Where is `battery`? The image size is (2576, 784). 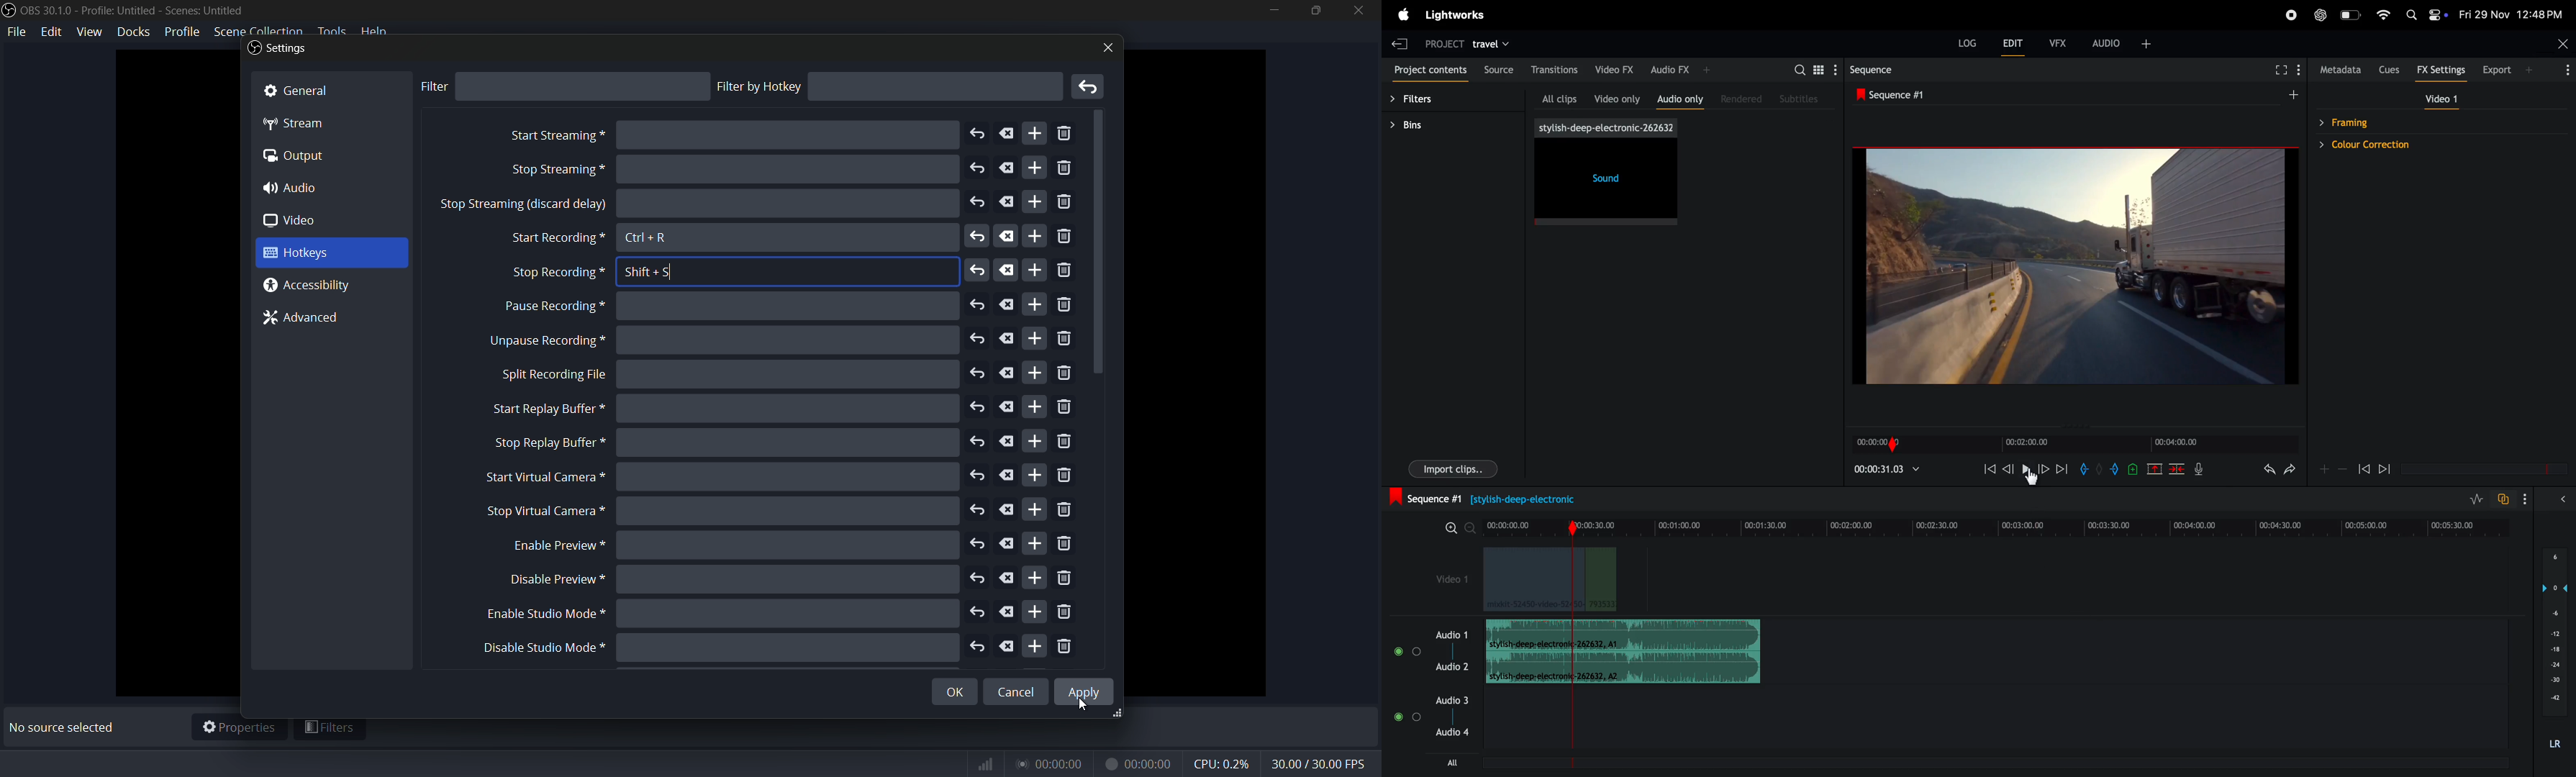 battery is located at coordinates (2350, 15).